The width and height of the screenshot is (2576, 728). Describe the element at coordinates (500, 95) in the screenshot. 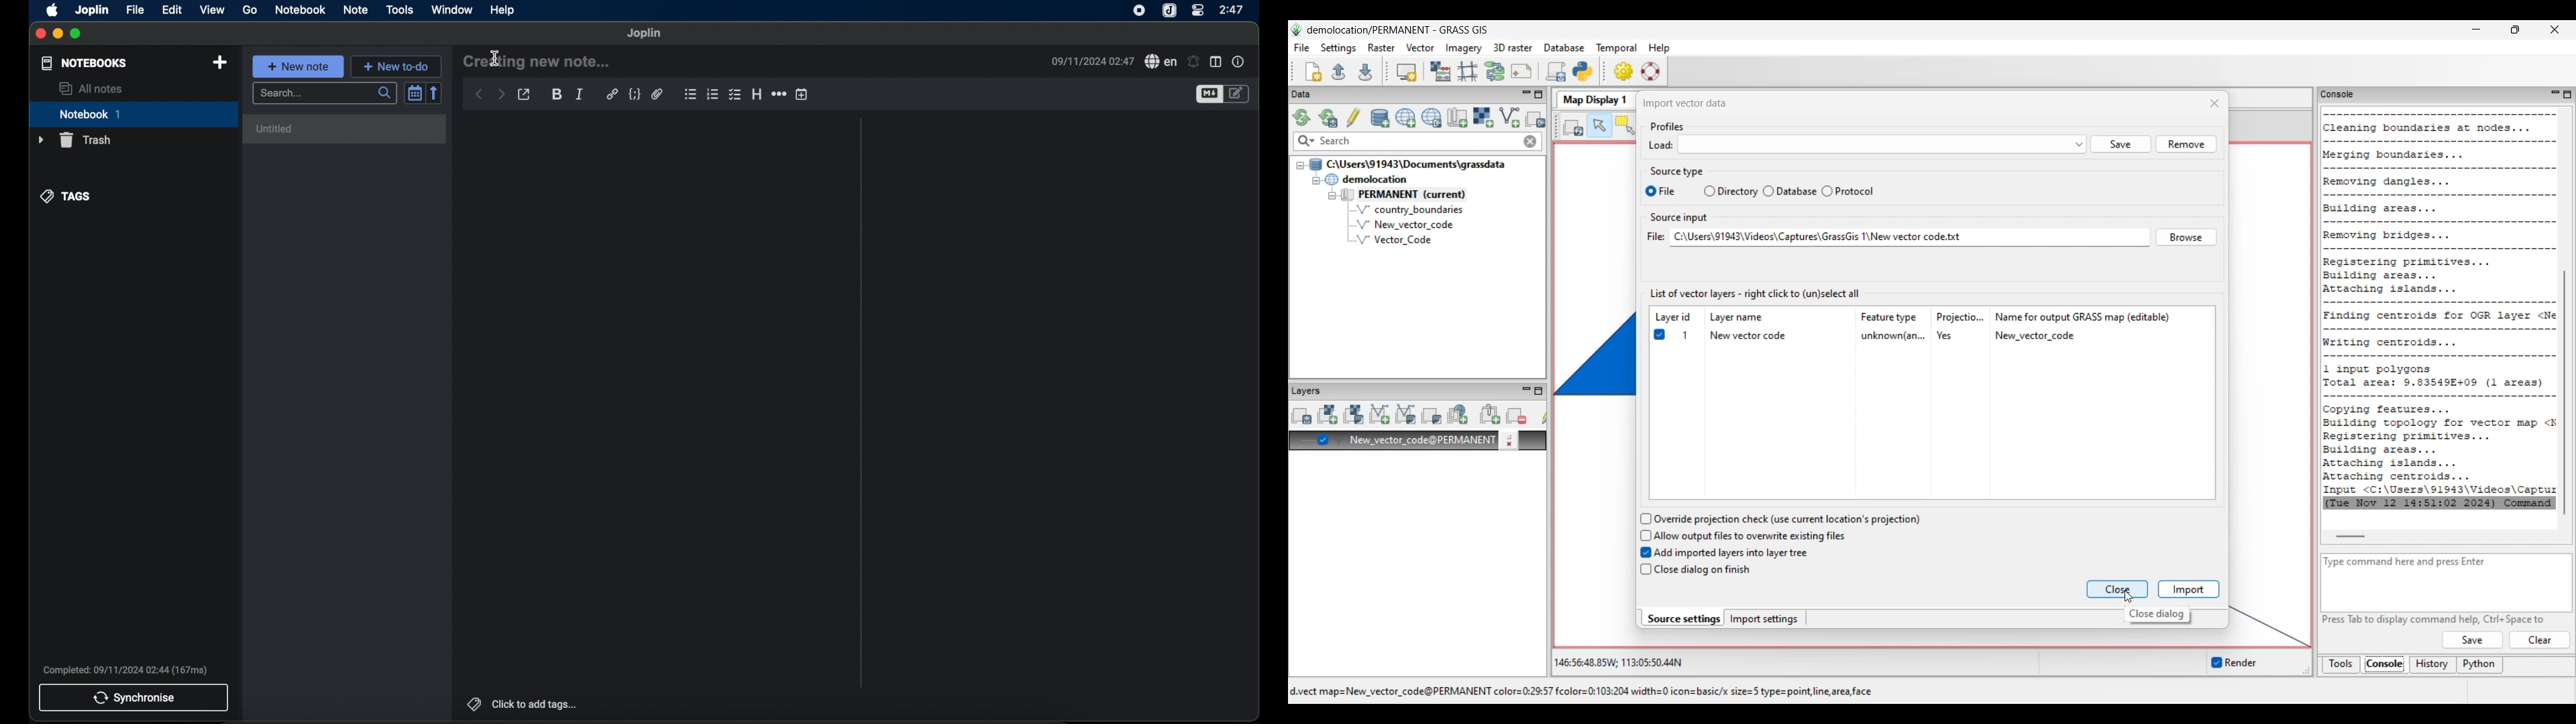

I see `forward` at that location.